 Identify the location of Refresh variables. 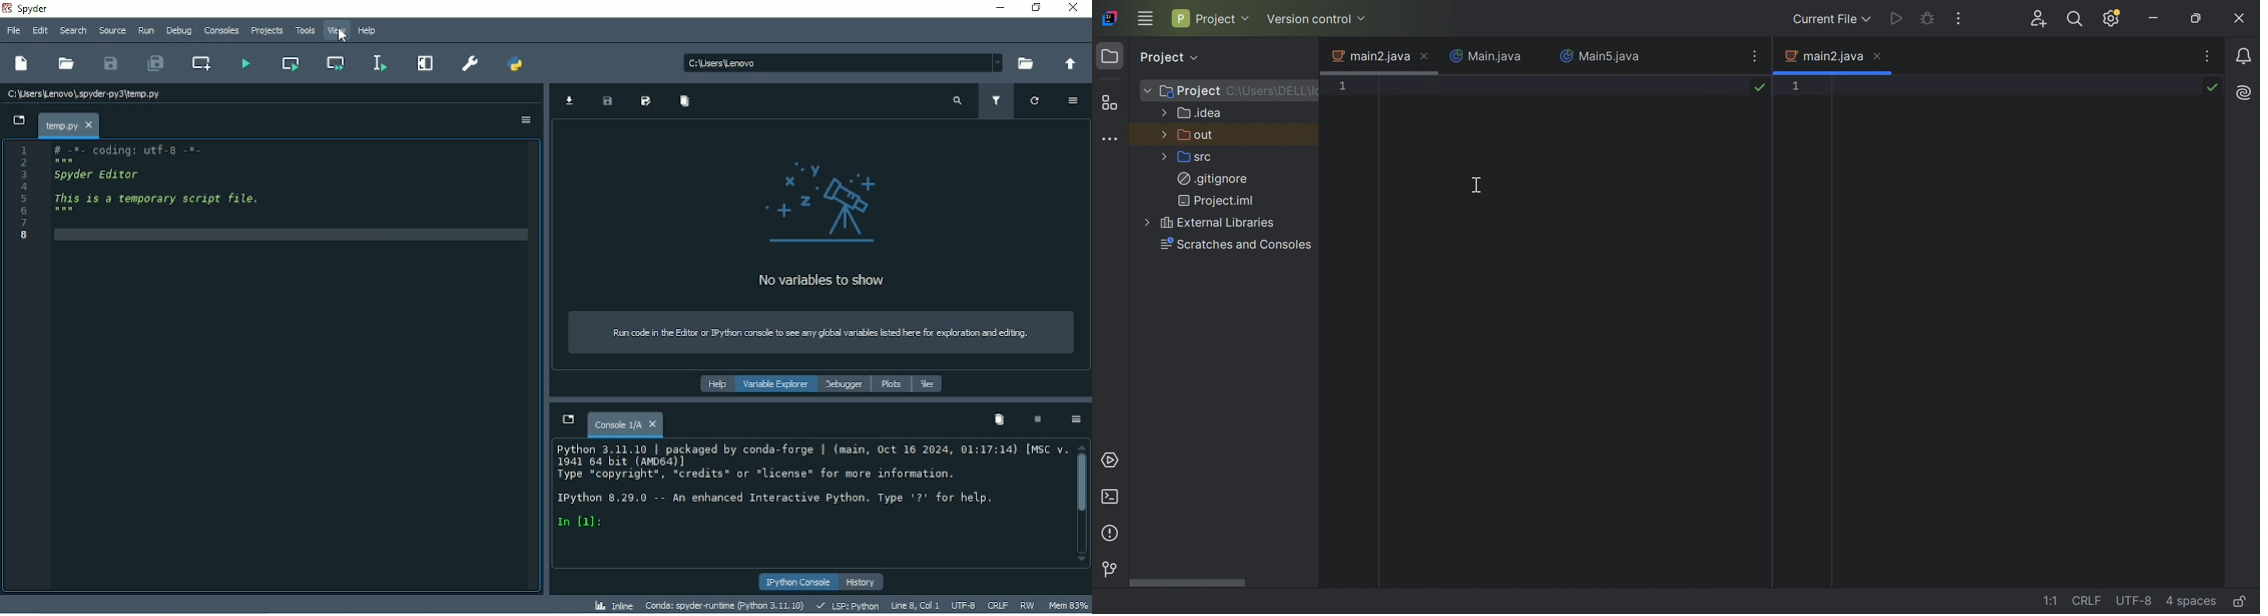
(1035, 101).